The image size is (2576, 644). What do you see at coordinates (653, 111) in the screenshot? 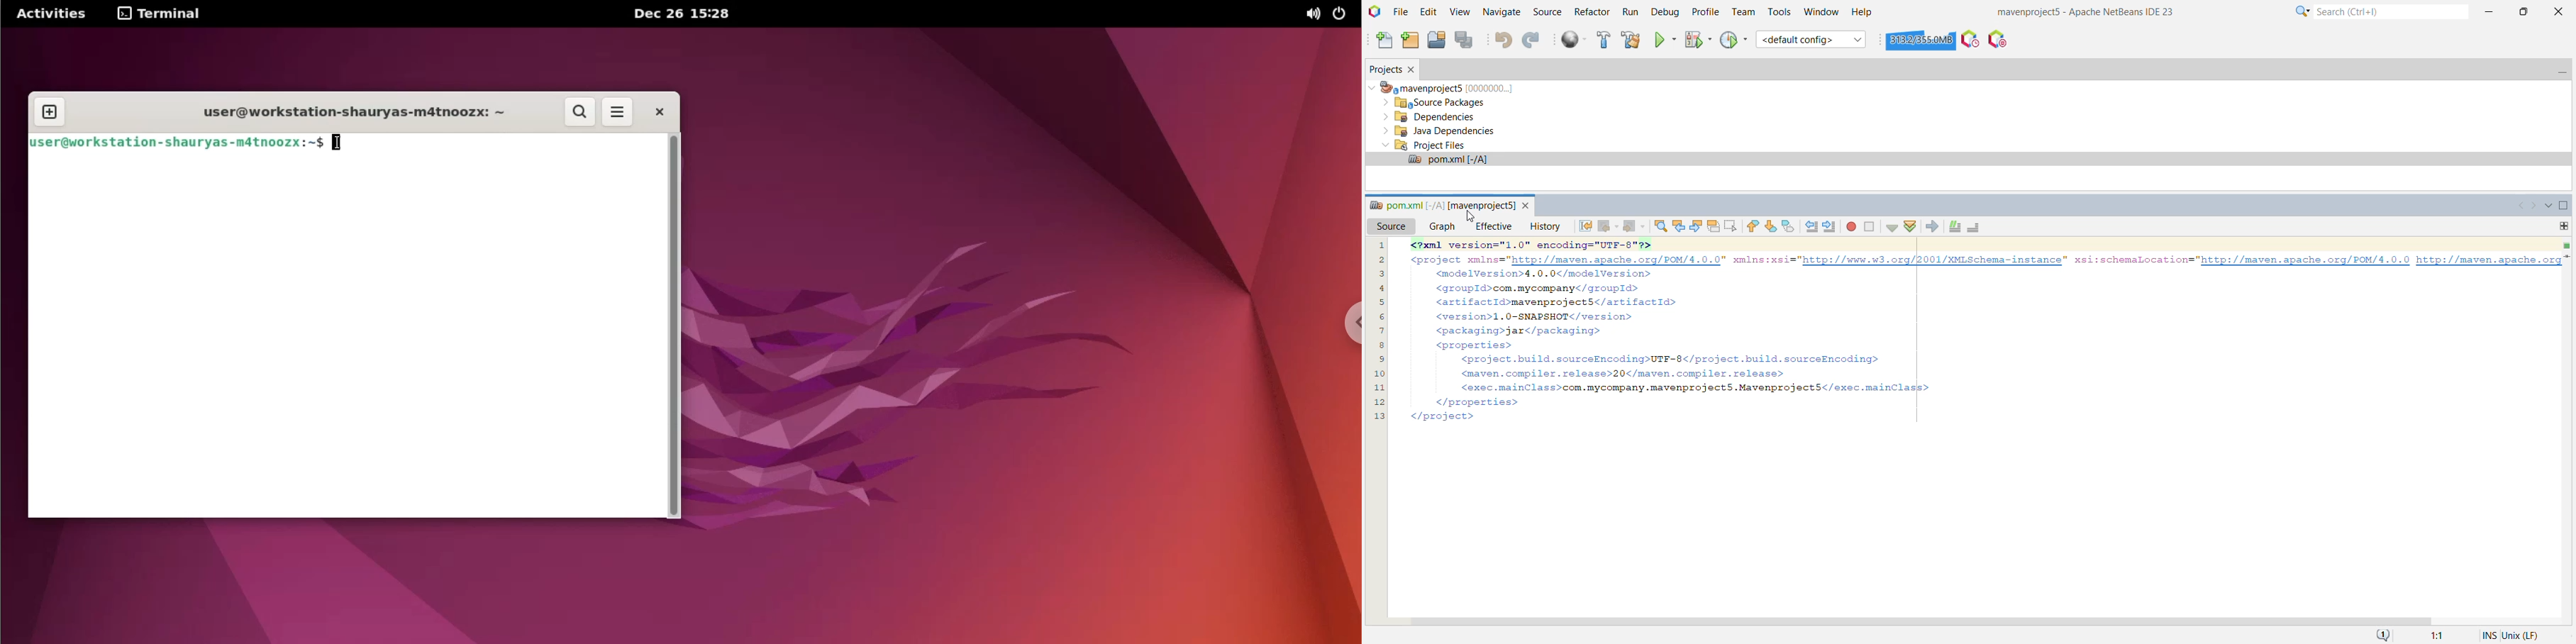
I see `close` at bounding box center [653, 111].